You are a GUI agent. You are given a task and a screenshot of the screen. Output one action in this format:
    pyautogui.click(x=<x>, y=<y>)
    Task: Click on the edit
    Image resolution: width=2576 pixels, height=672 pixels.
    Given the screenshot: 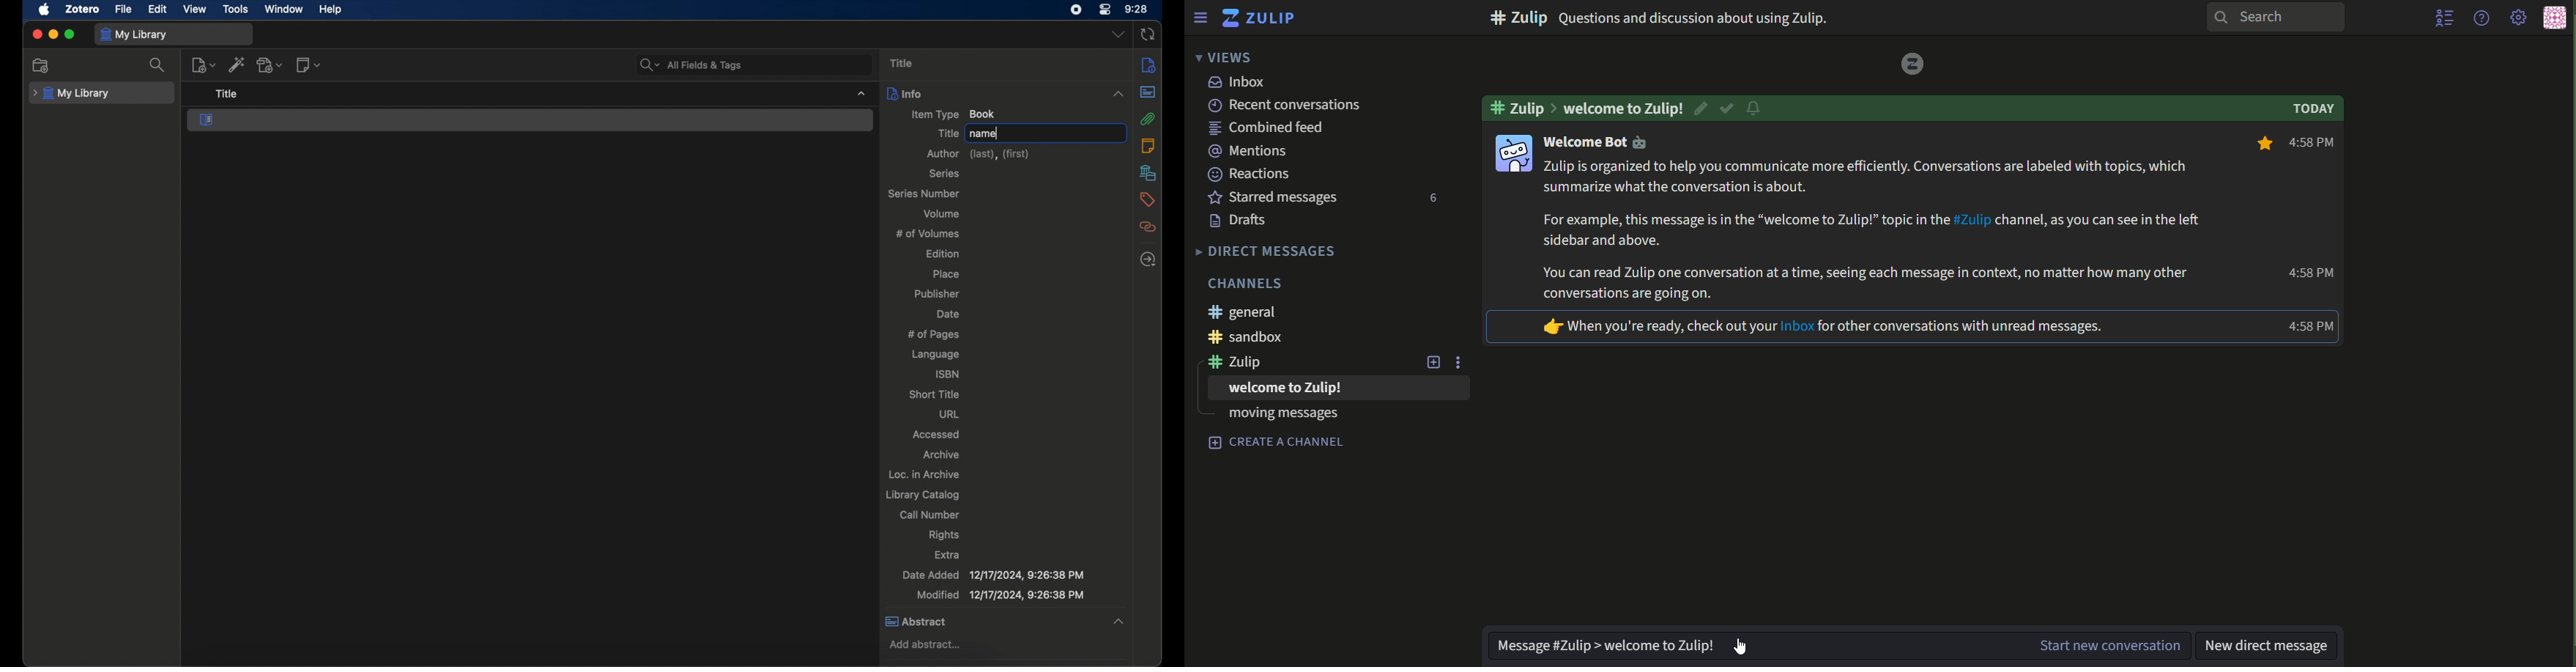 What is the action you would take?
    pyautogui.click(x=159, y=9)
    